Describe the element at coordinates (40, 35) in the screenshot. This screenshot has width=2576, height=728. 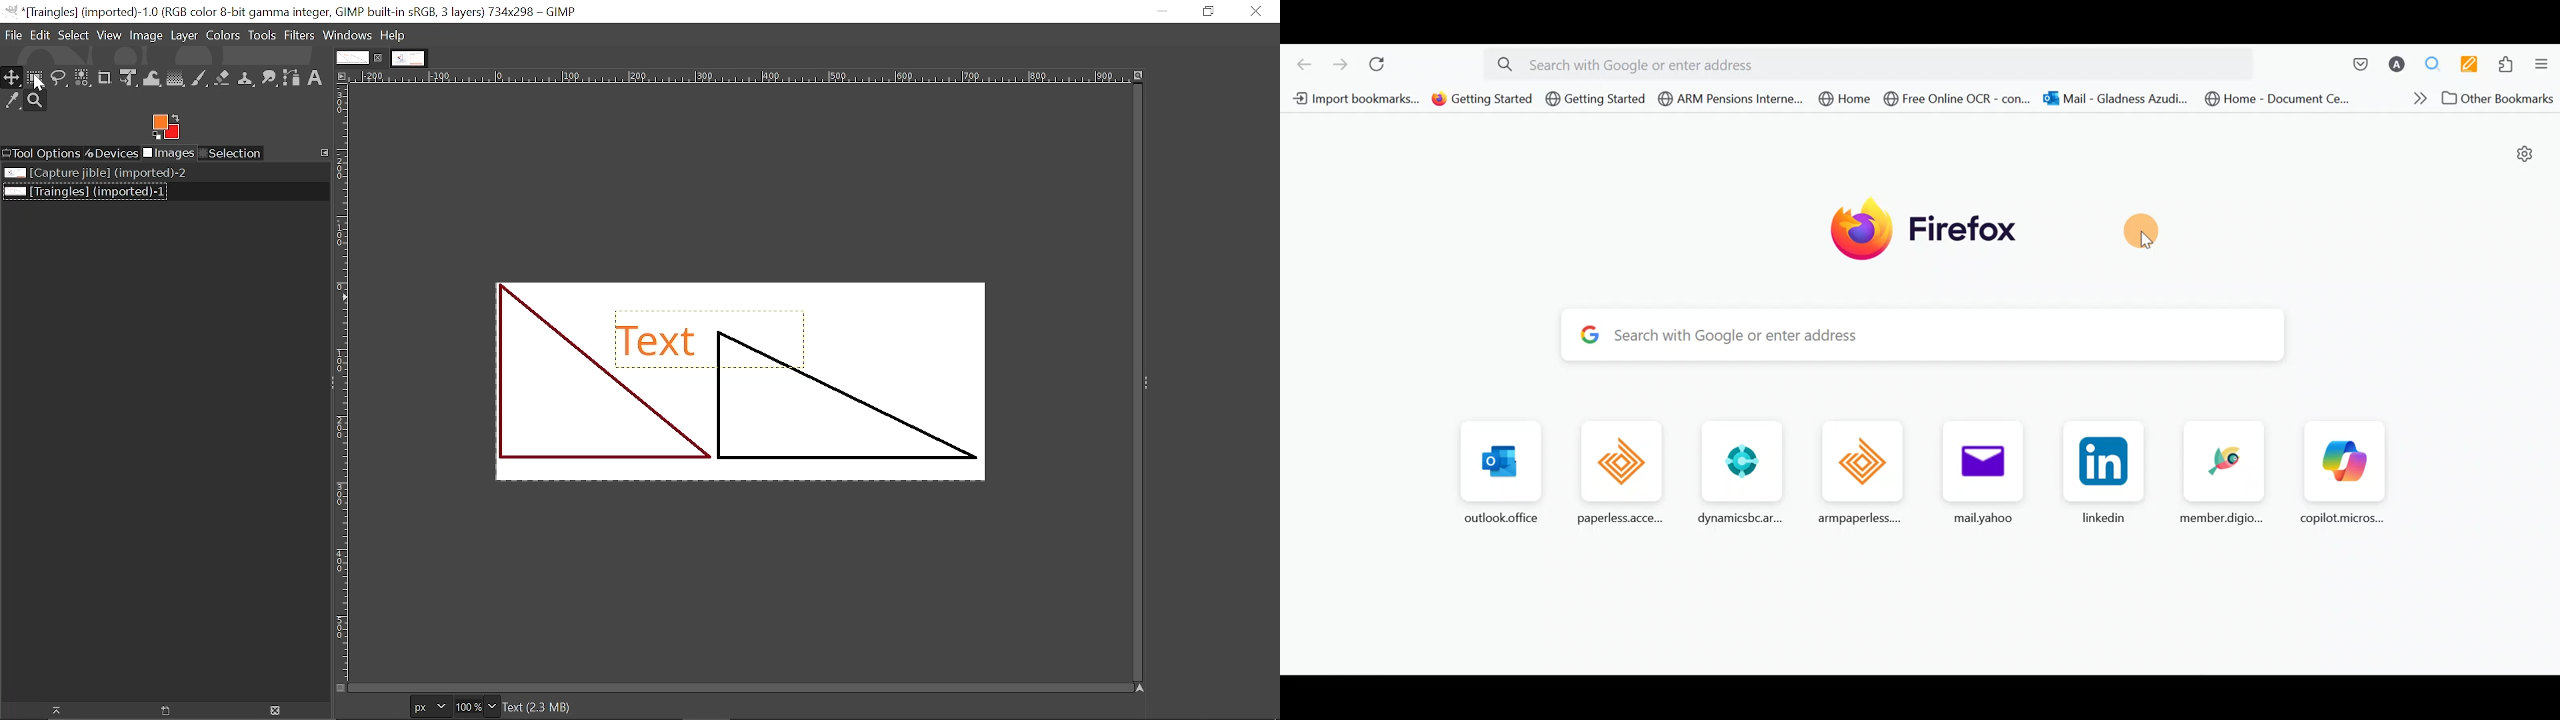
I see `Edit` at that location.